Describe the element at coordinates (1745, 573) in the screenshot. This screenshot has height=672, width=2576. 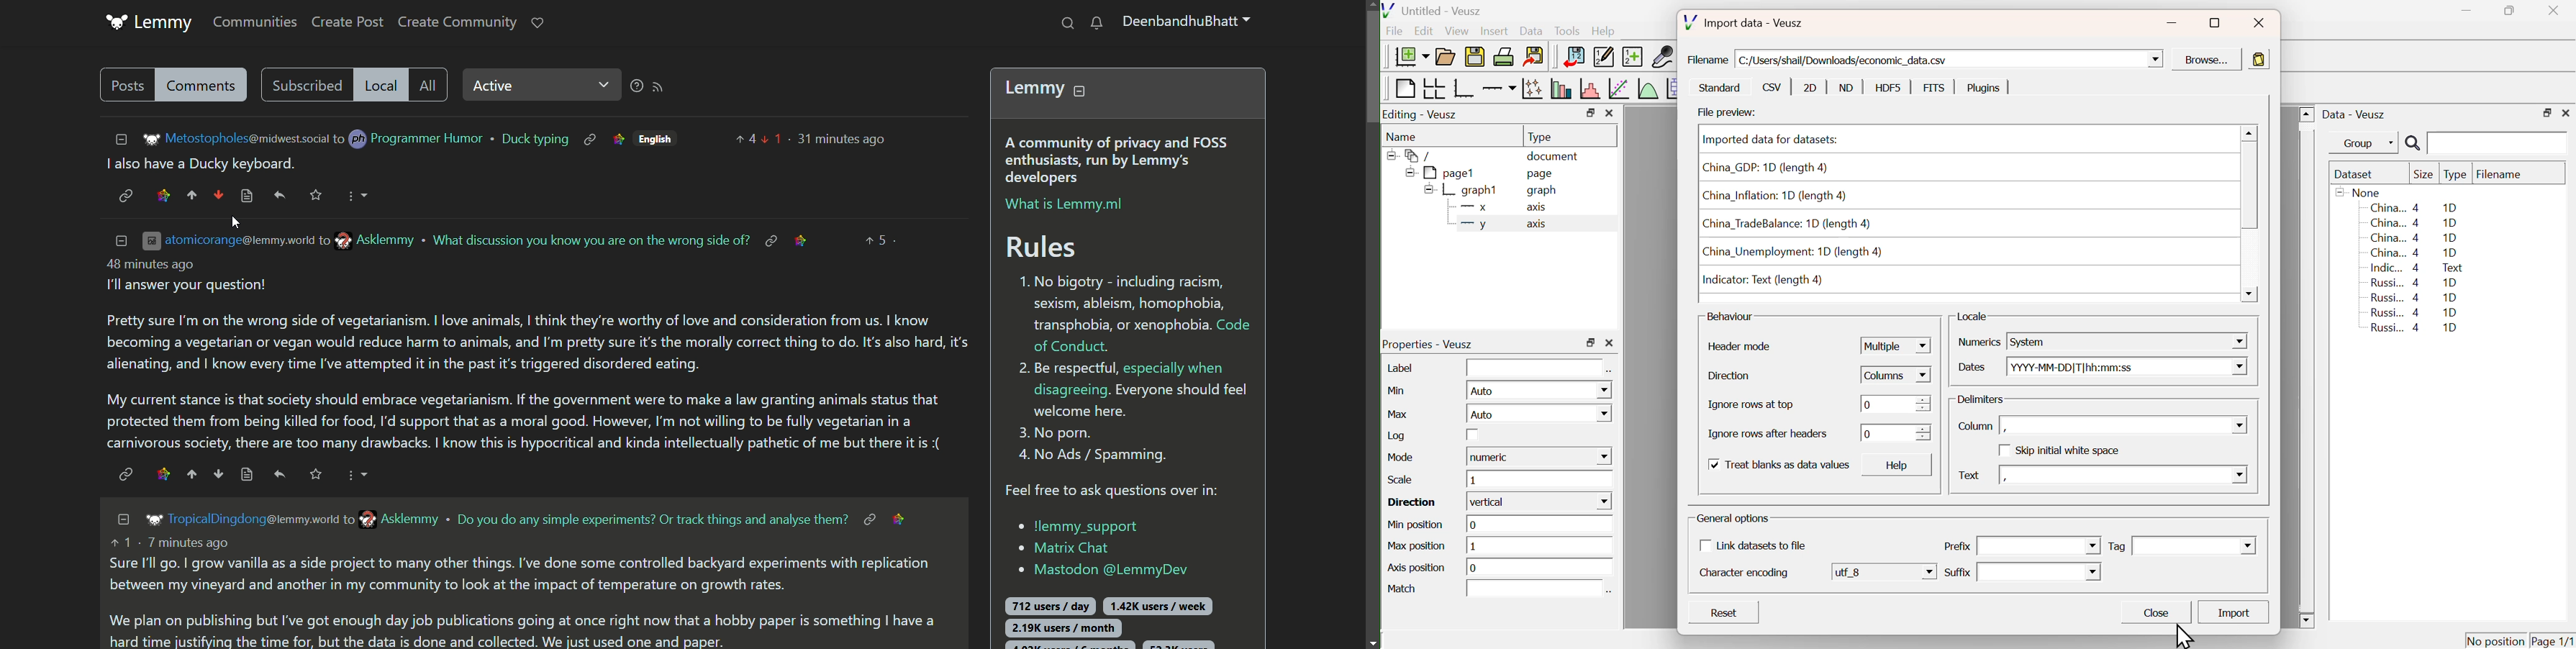
I see `Character encoding` at that location.